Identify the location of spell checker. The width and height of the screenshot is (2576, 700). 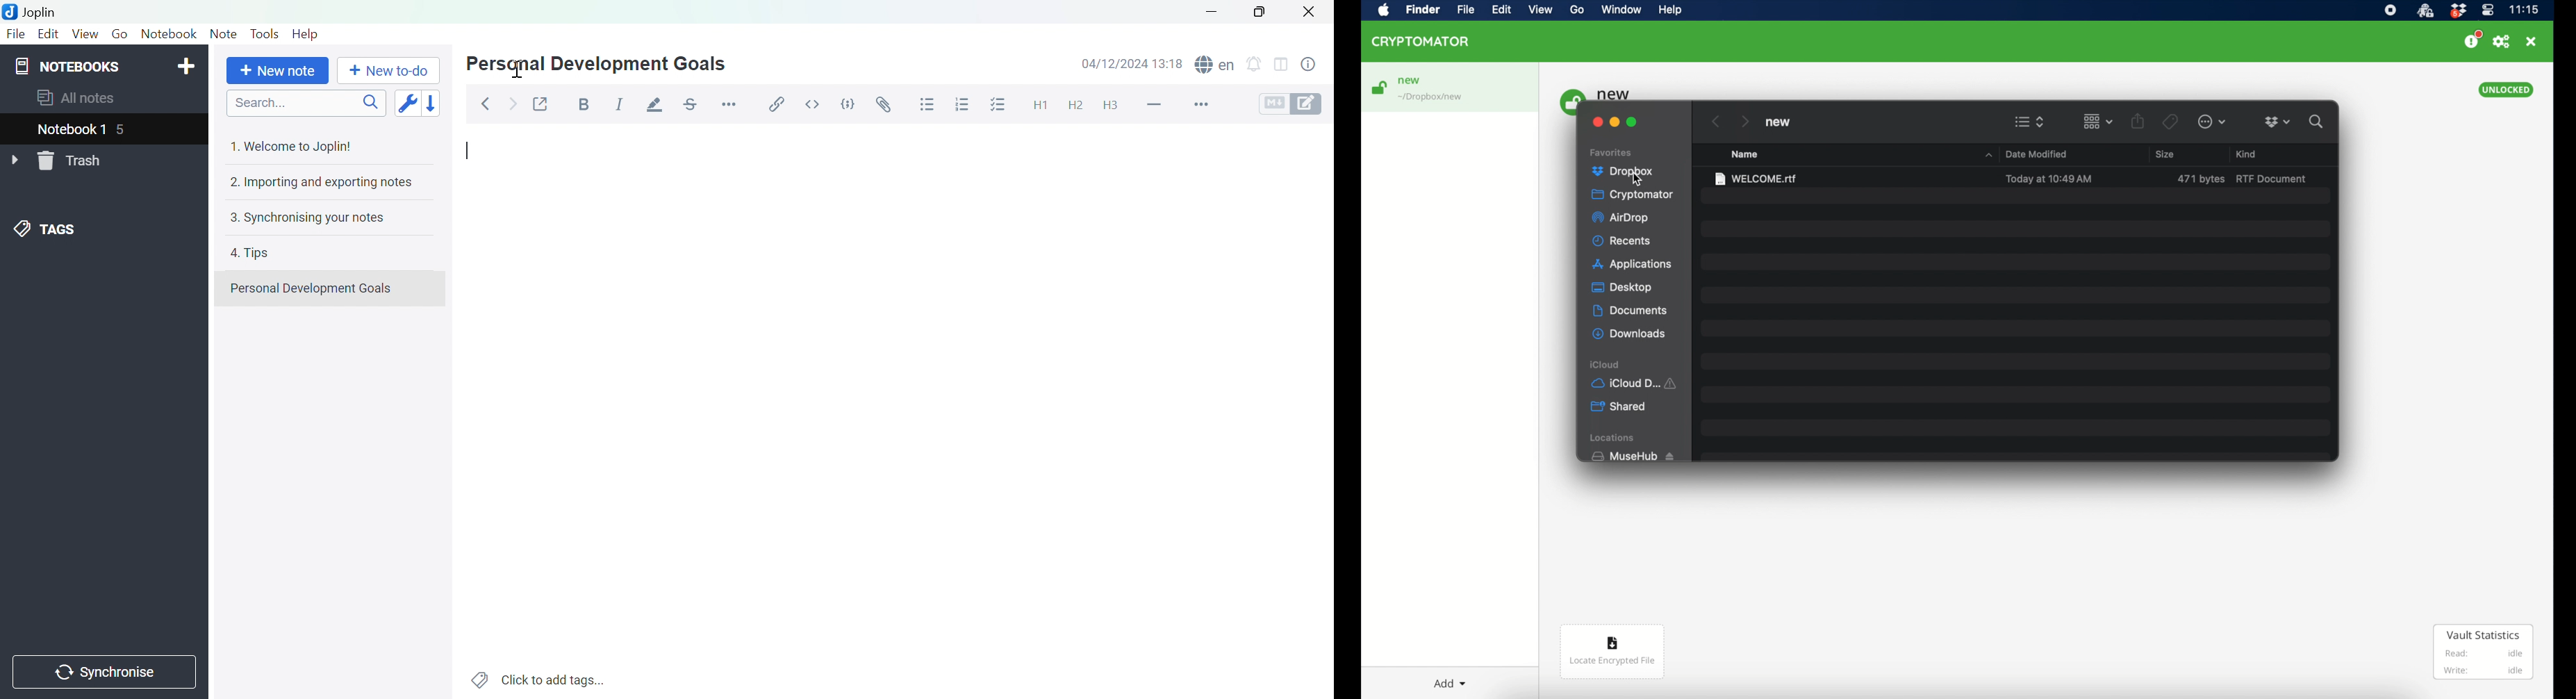
(1216, 65).